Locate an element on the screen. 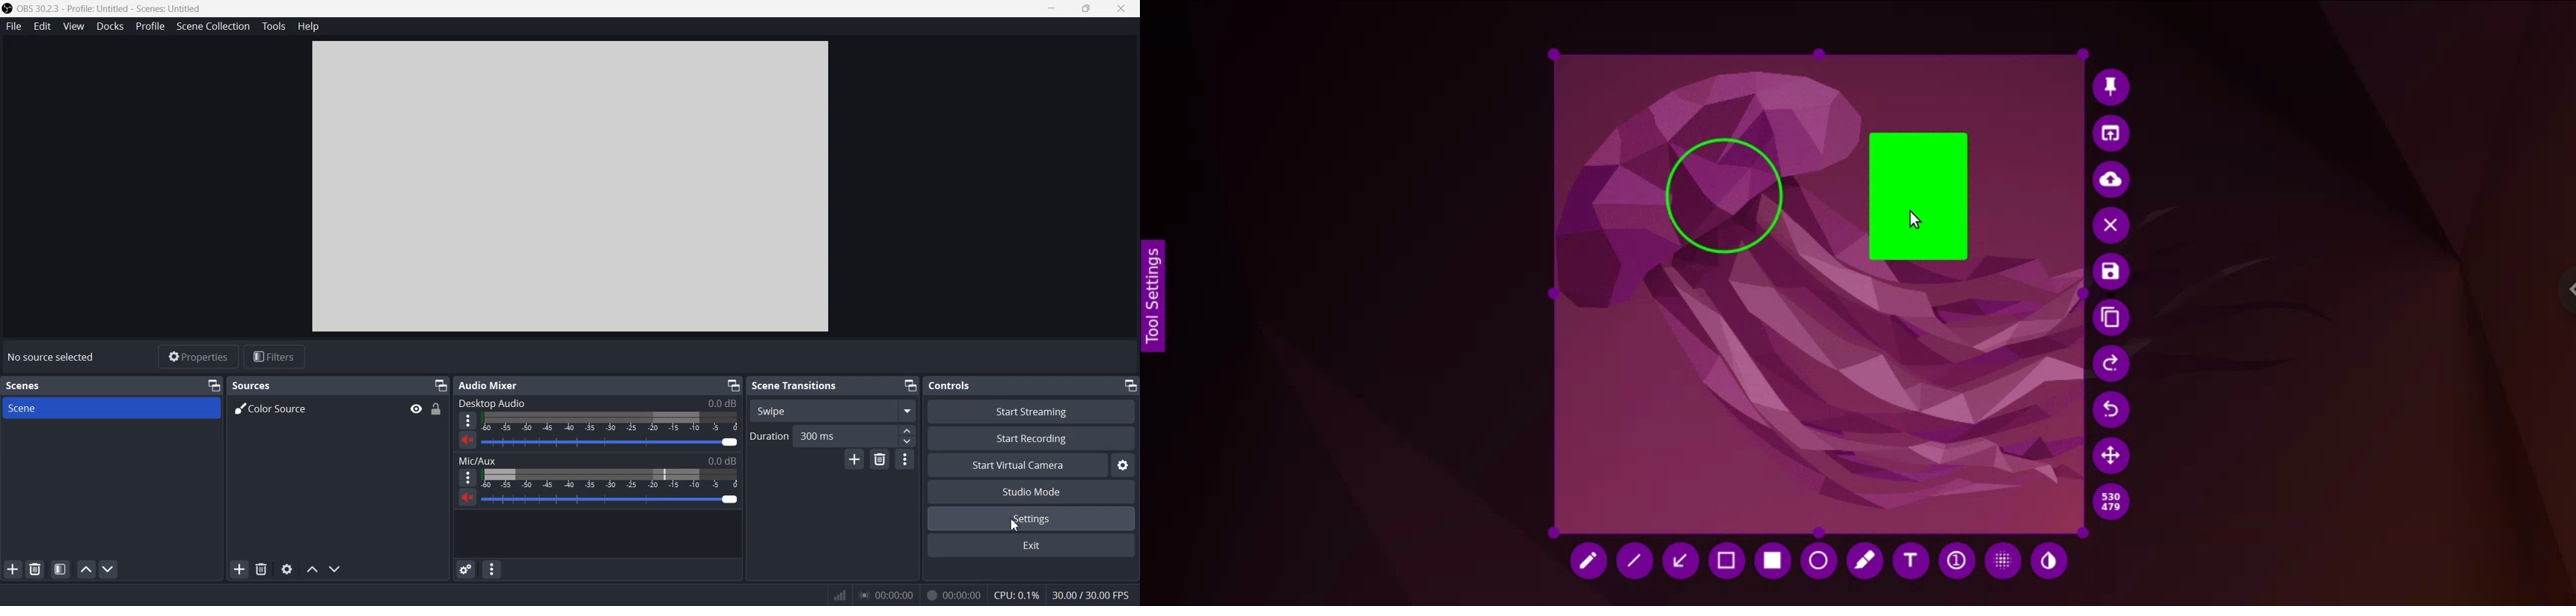 This screenshot has height=616, width=2576. Text is located at coordinates (489, 386).